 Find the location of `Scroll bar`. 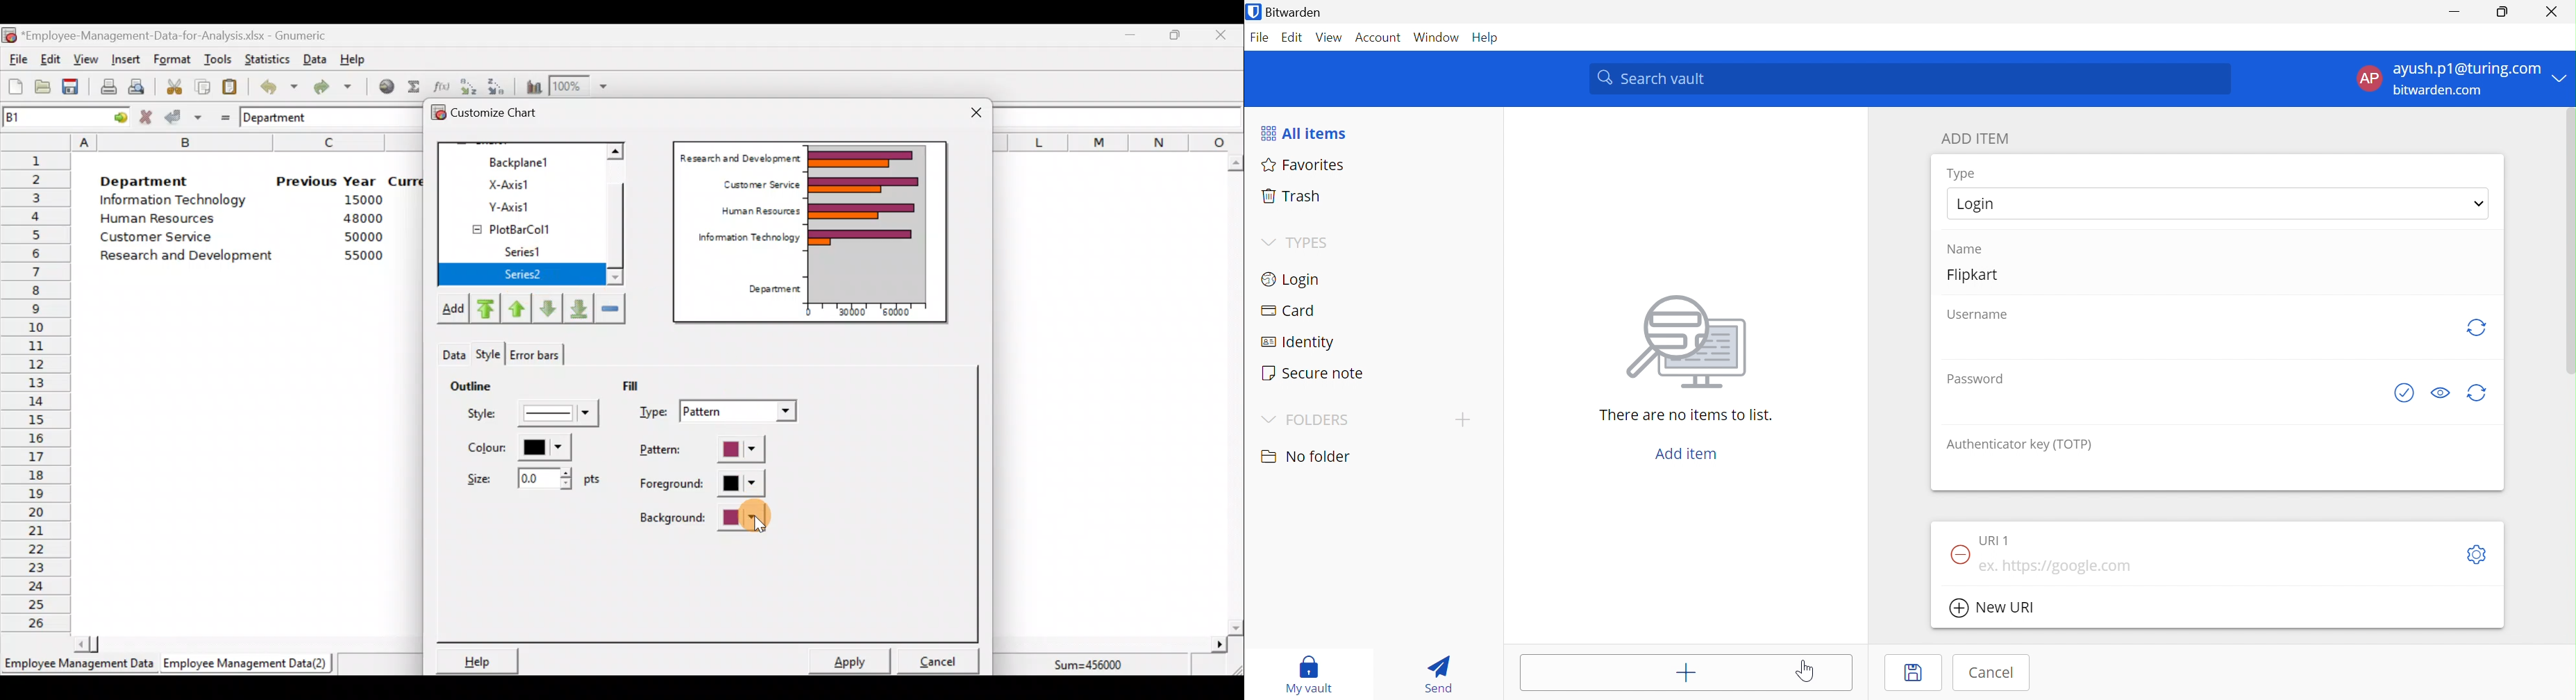

Scroll bar is located at coordinates (1235, 395).